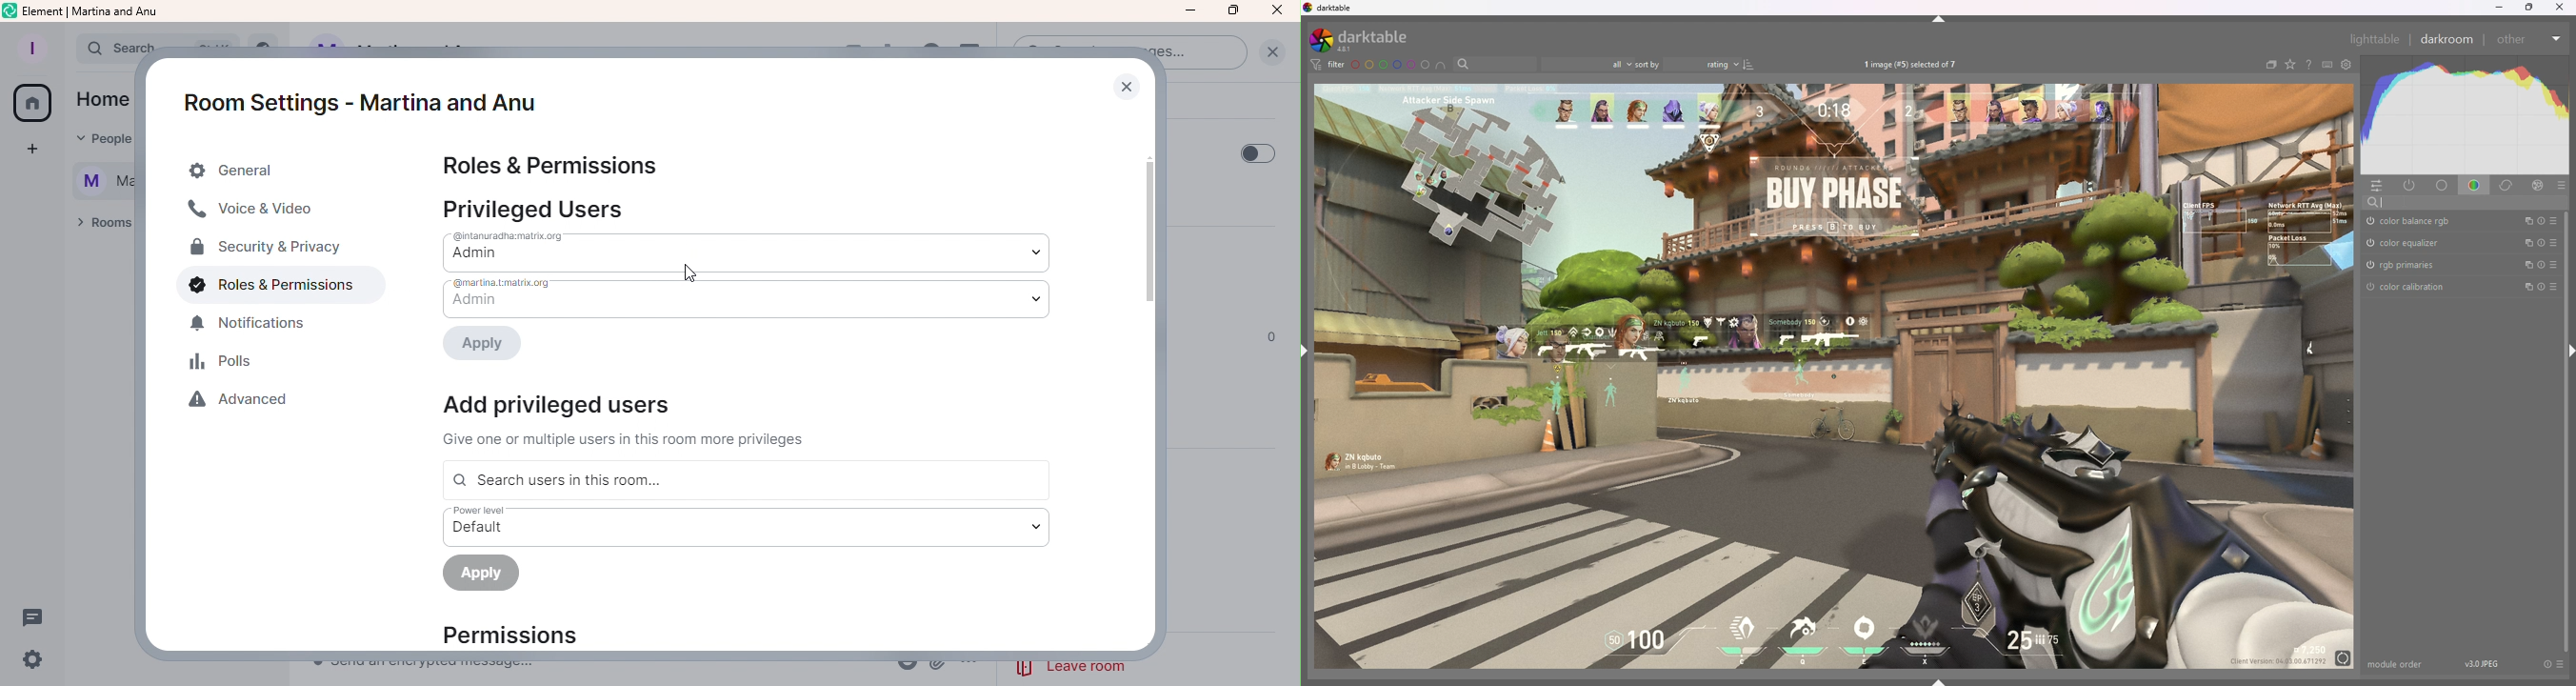  Describe the element at coordinates (527, 635) in the screenshot. I see `Permissions` at that location.